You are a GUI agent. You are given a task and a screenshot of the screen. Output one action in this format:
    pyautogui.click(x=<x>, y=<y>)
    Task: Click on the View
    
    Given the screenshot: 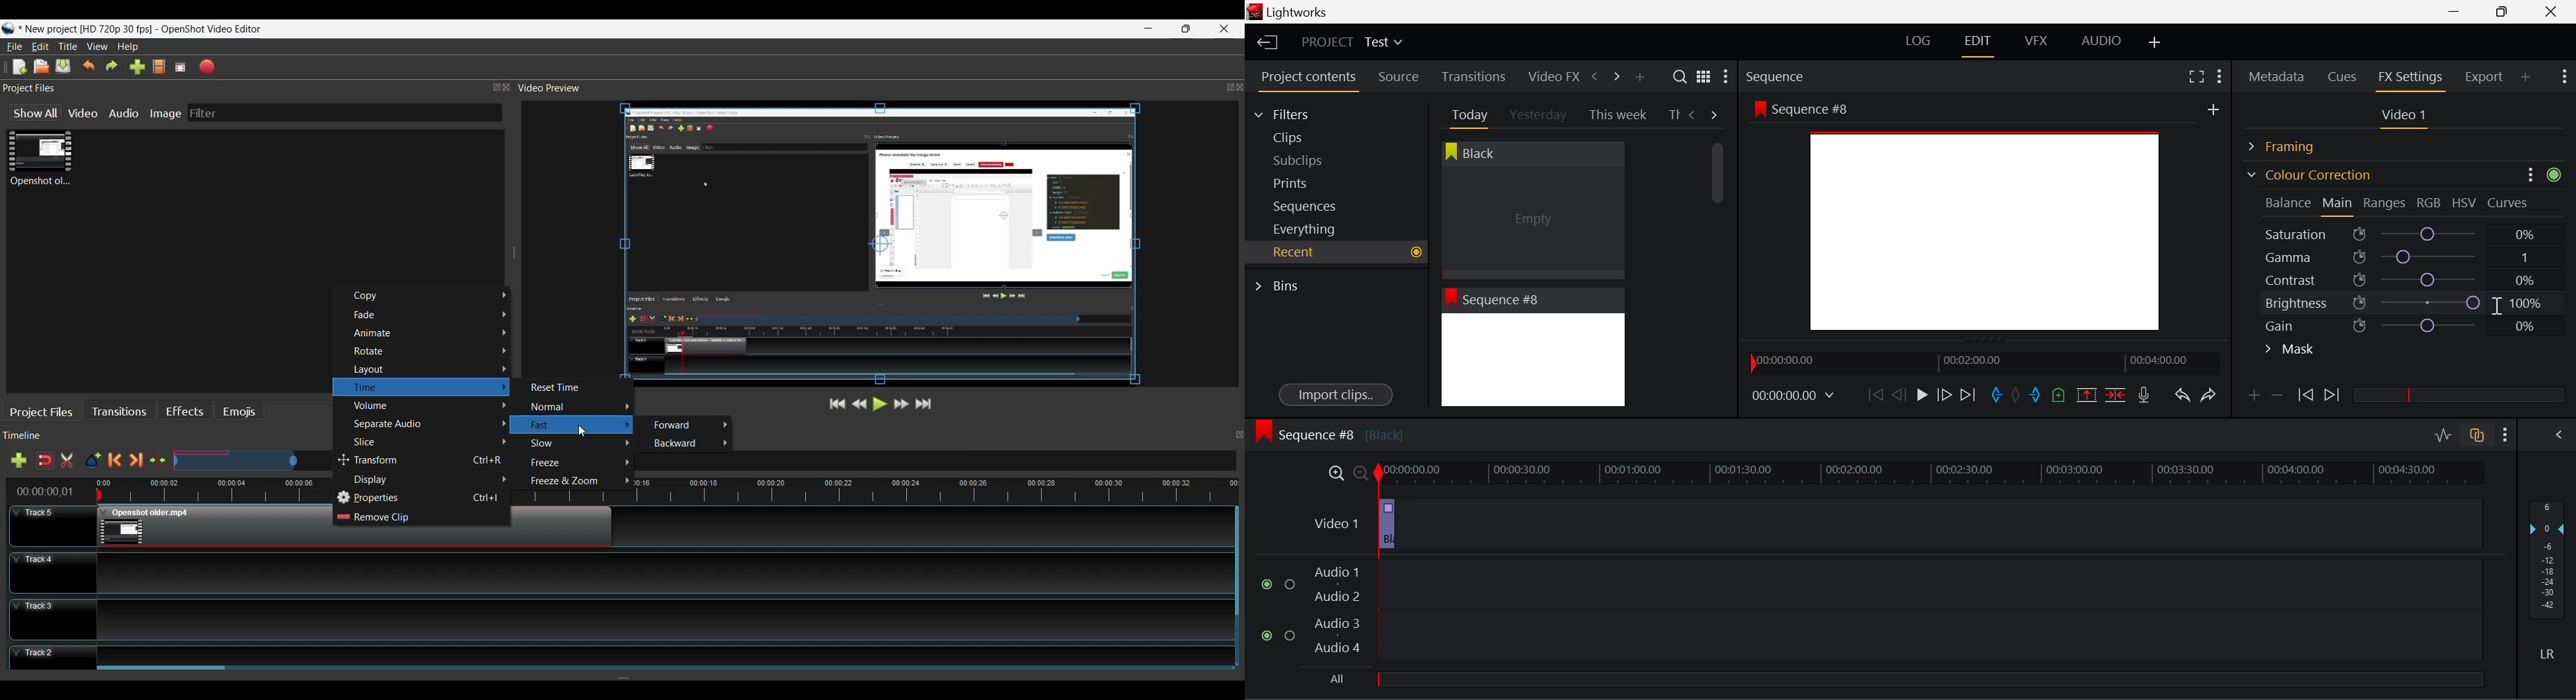 What is the action you would take?
    pyautogui.click(x=97, y=47)
    